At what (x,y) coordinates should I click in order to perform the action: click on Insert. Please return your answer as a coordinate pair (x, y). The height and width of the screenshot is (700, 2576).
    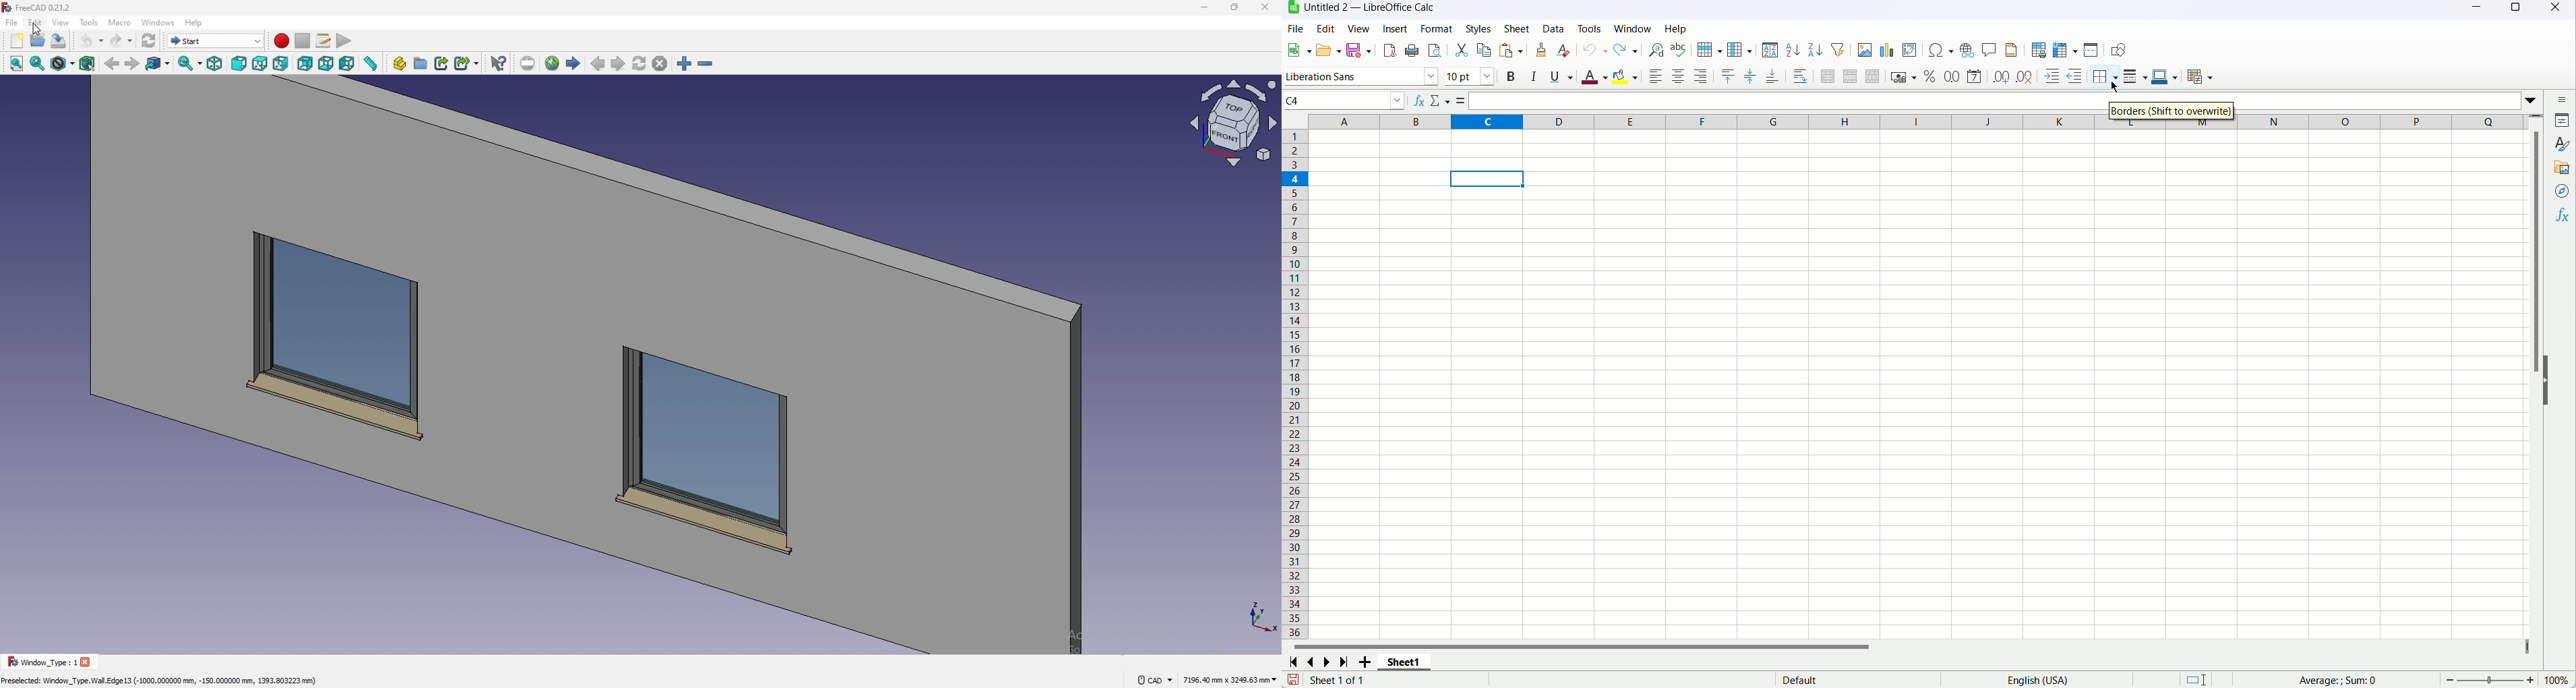
    Looking at the image, I should click on (1394, 29).